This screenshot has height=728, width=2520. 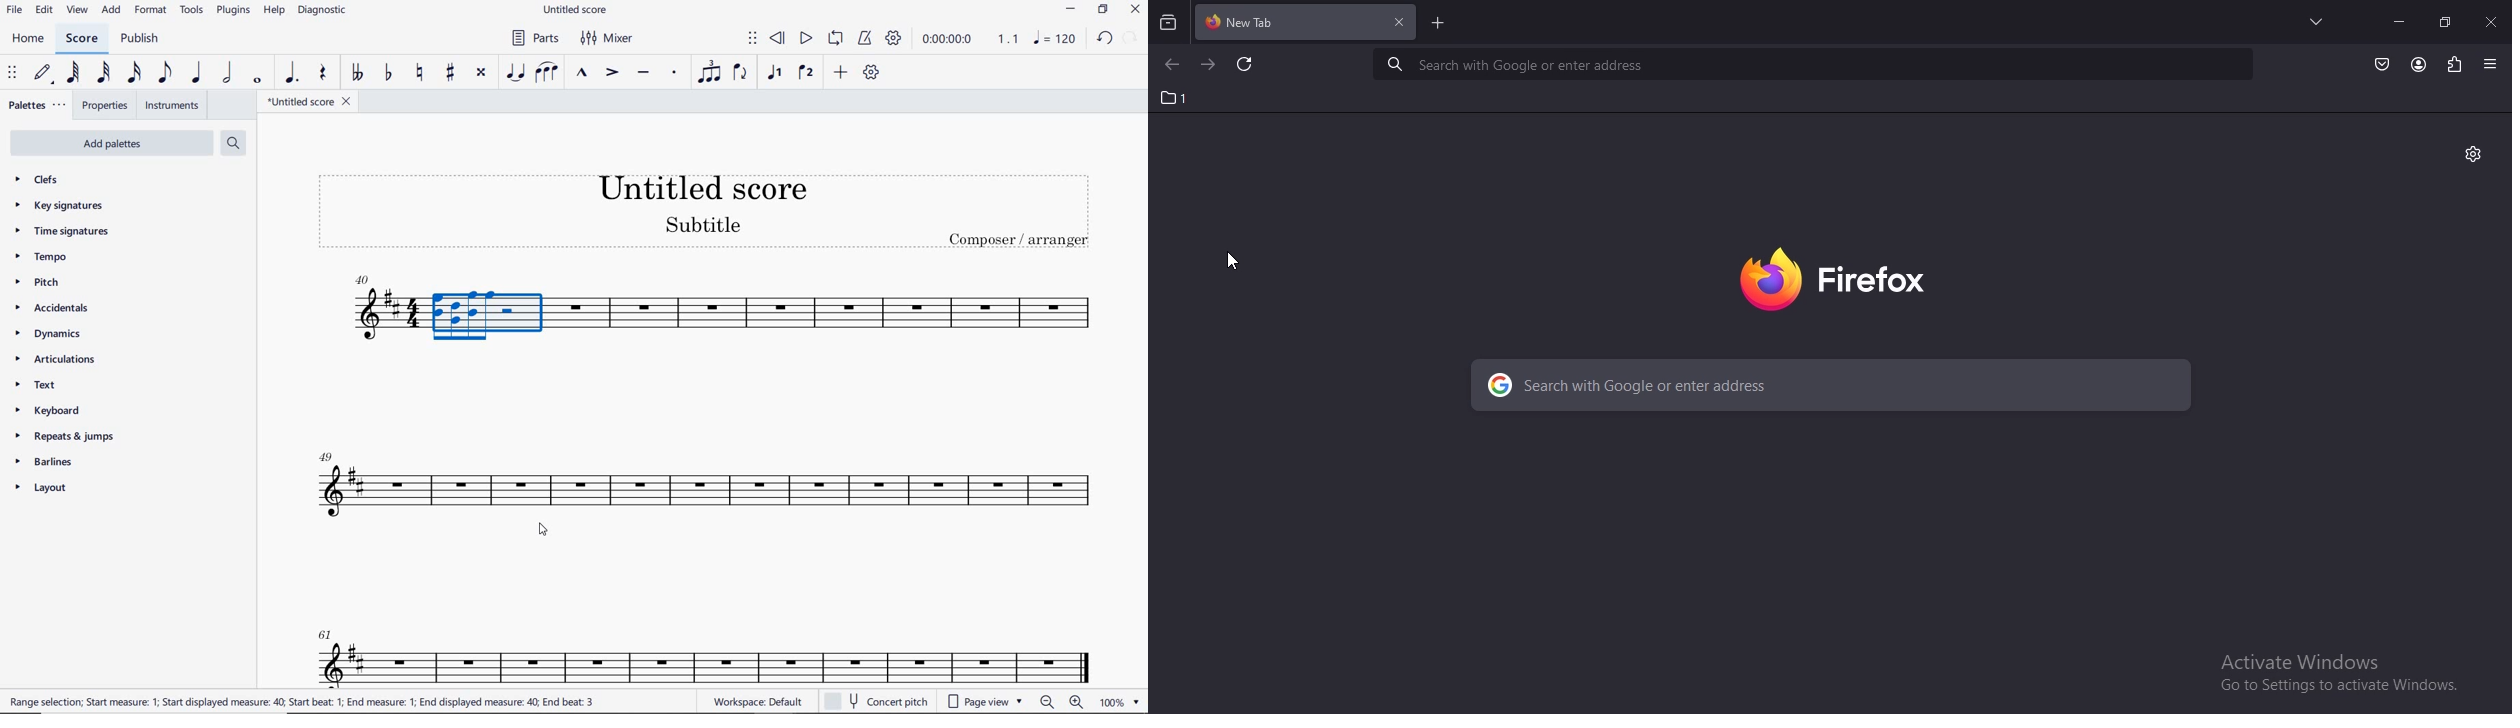 I want to click on CLOSE, so click(x=1136, y=11).